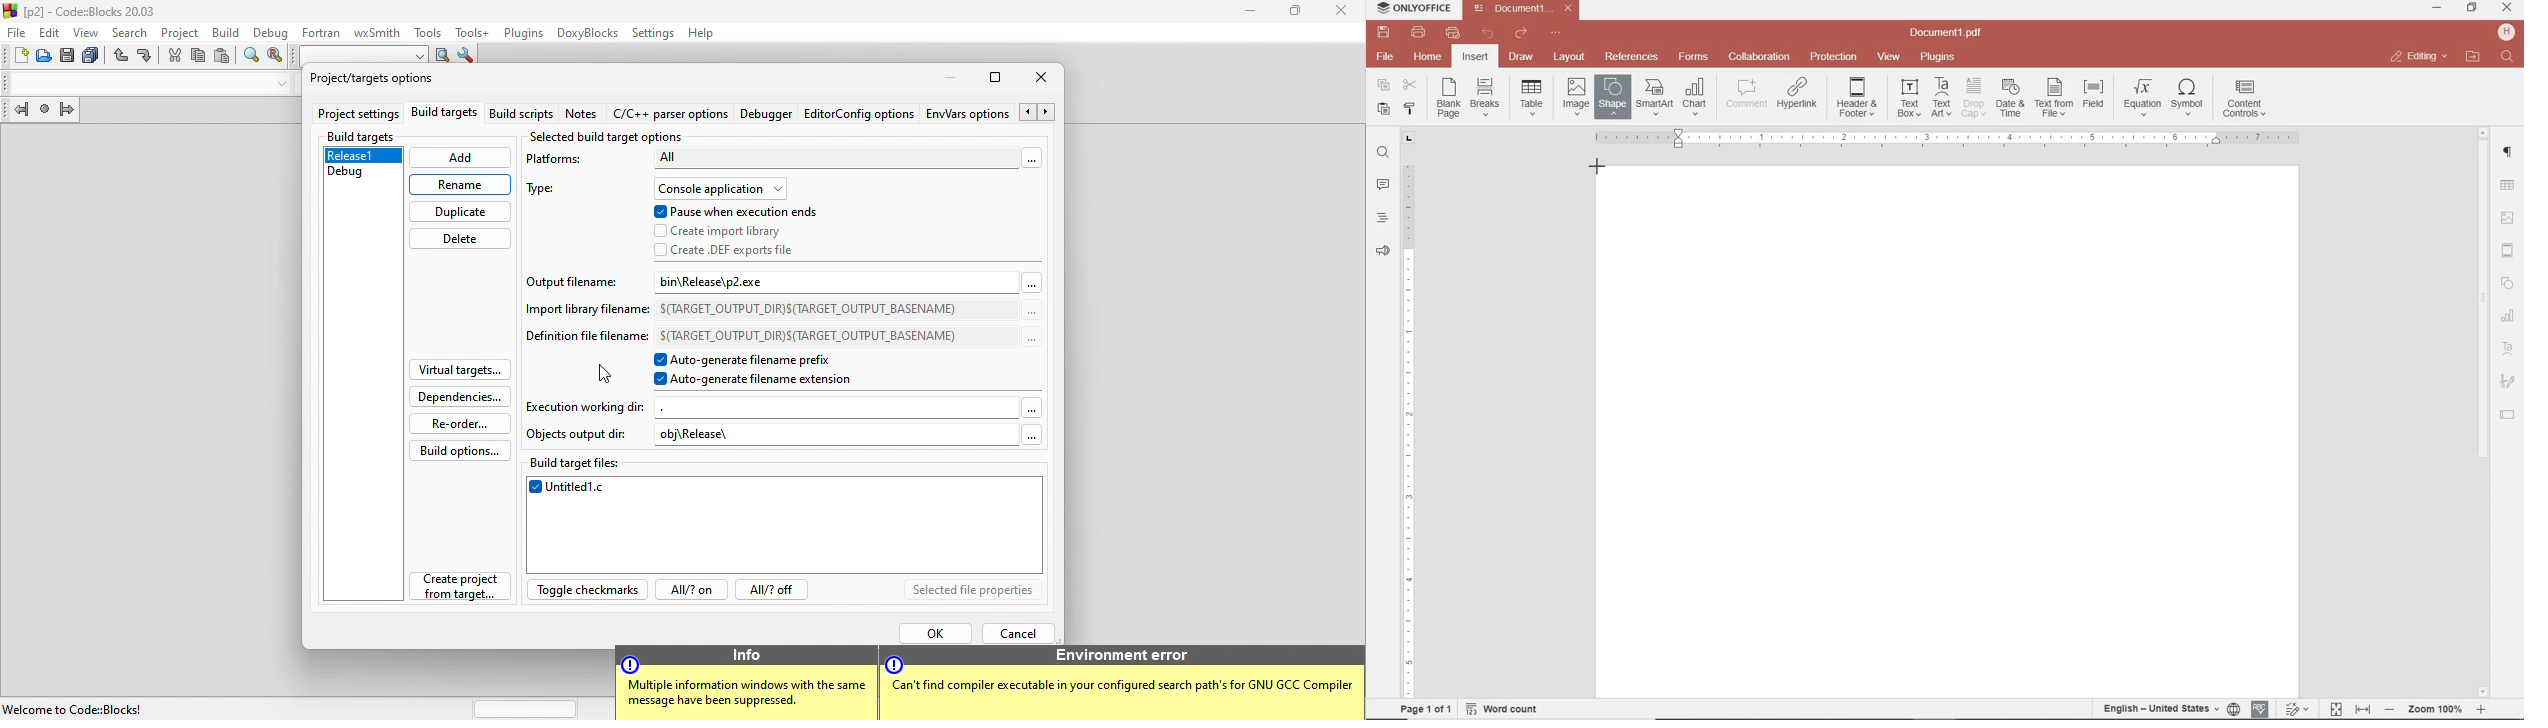 Image resolution: width=2548 pixels, height=728 pixels. What do you see at coordinates (1124, 689) in the screenshot?
I see `` at bounding box center [1124, 689].